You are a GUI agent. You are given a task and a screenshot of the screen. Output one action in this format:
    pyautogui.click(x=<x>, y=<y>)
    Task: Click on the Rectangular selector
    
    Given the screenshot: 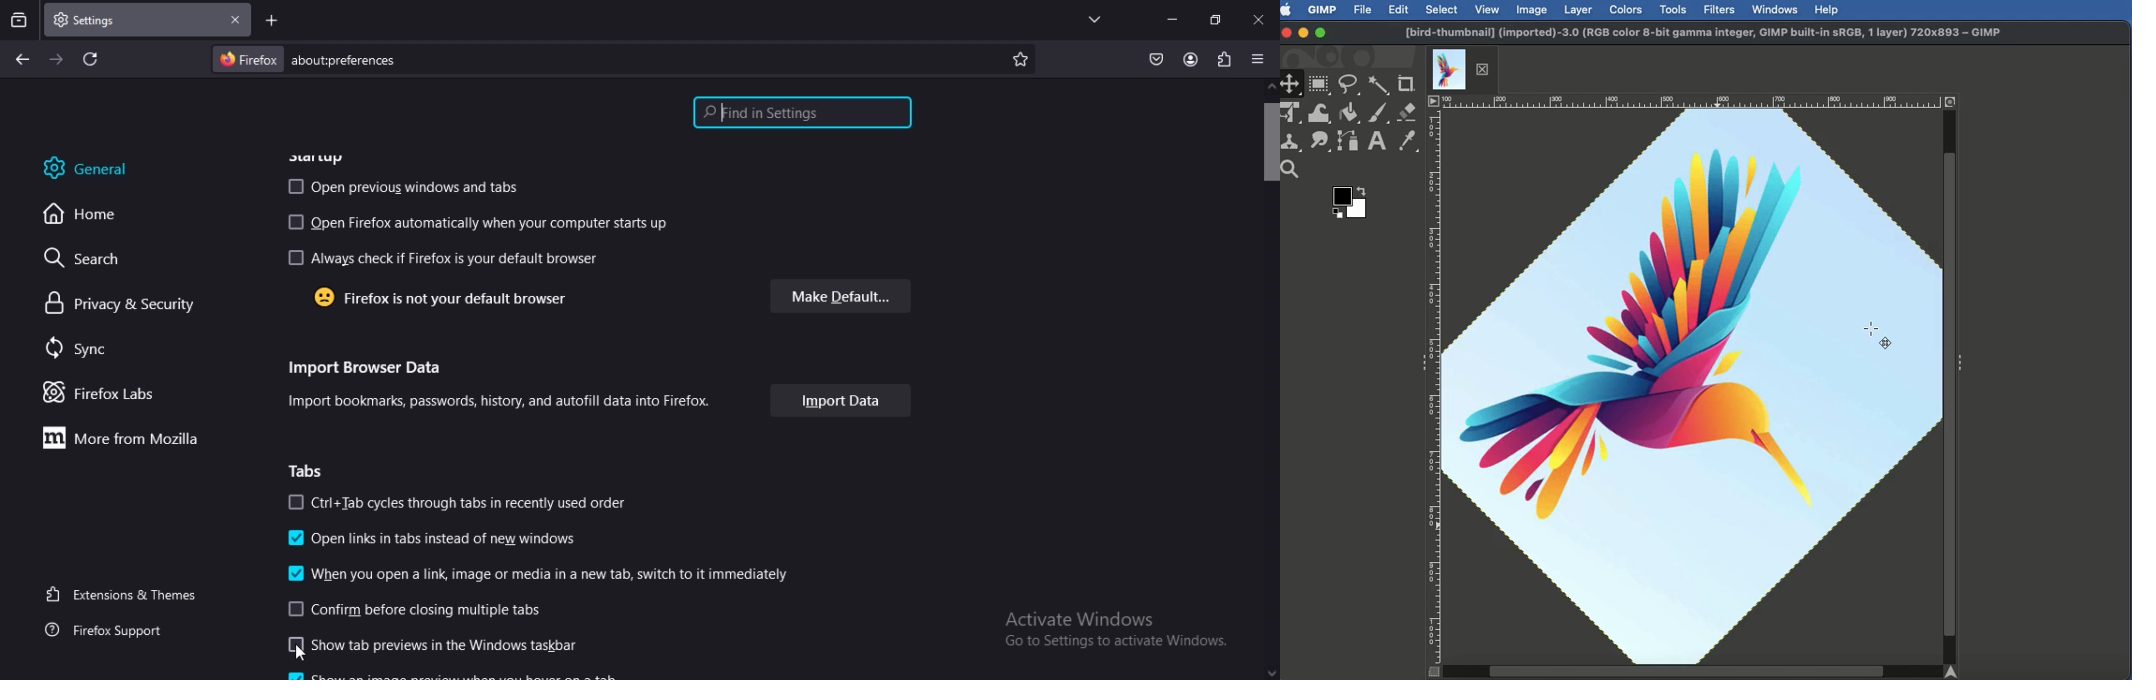 What is the action you would take?
    pyautogui.click(x=1319, y=85)
    